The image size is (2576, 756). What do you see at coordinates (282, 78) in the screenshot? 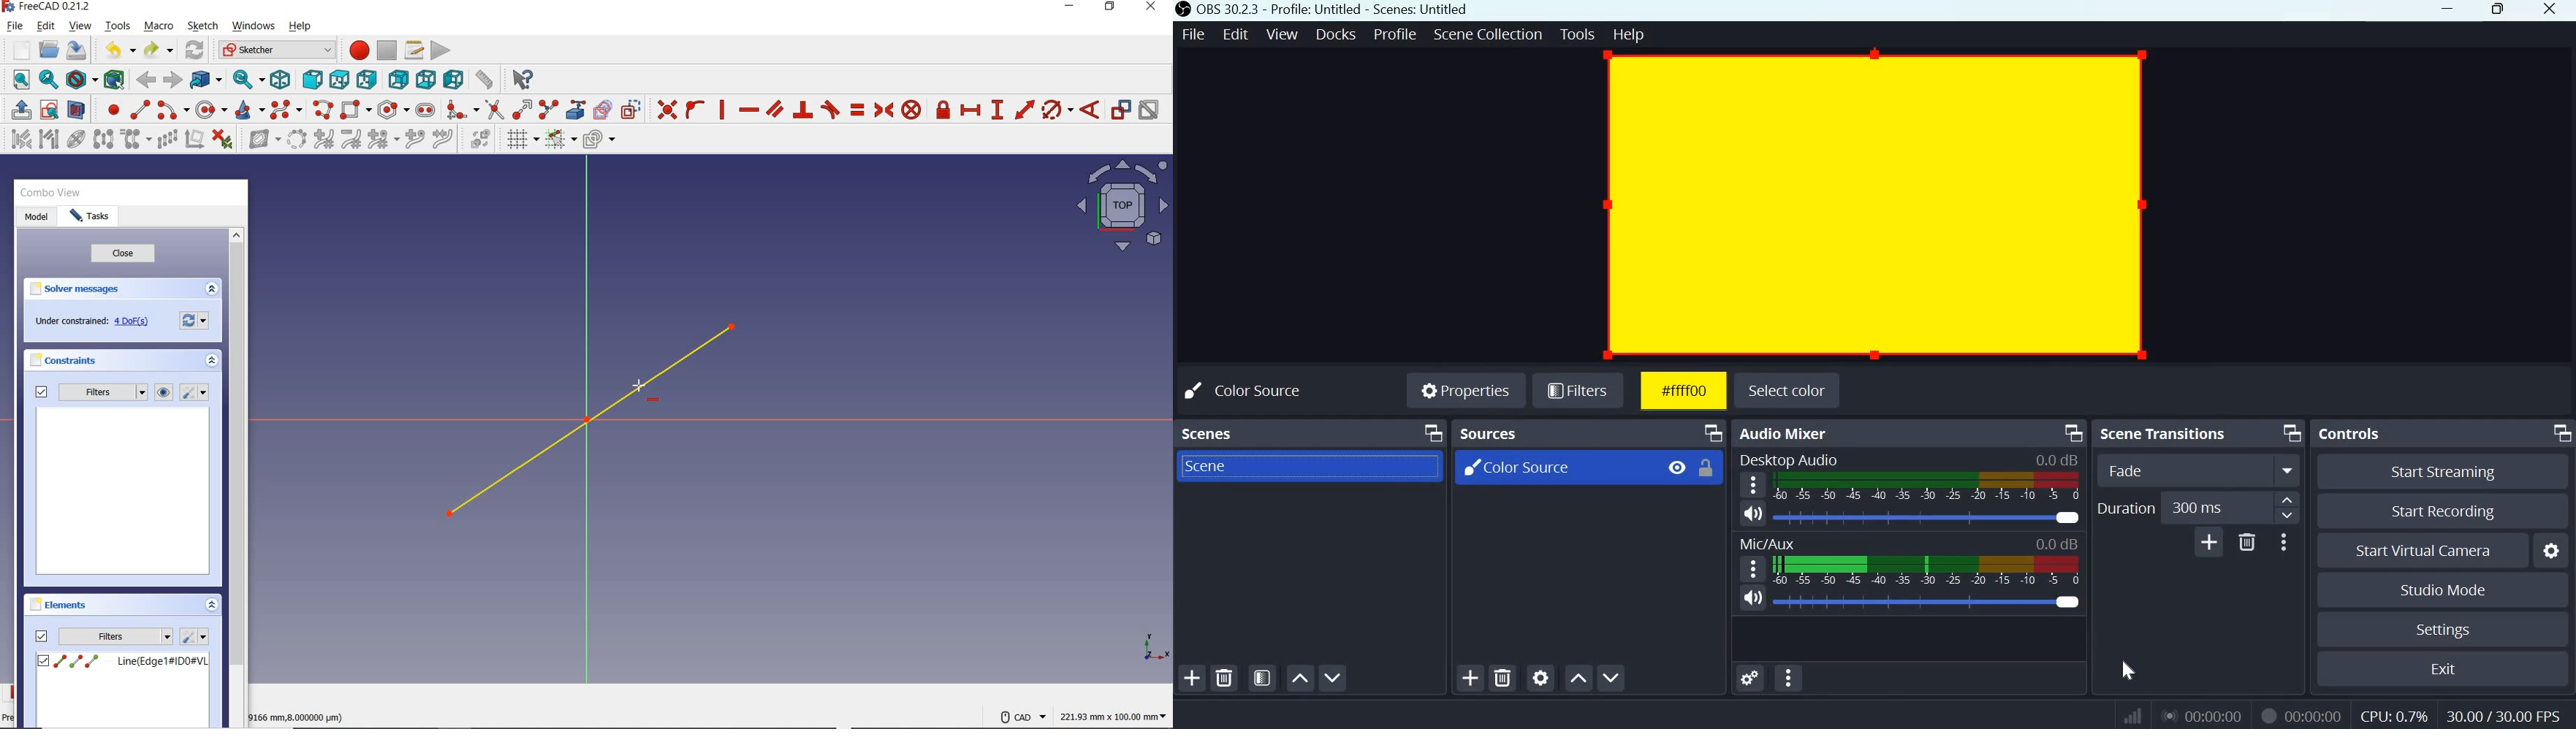
I see `ISOMETRIC` at bounding box center [282, 78].